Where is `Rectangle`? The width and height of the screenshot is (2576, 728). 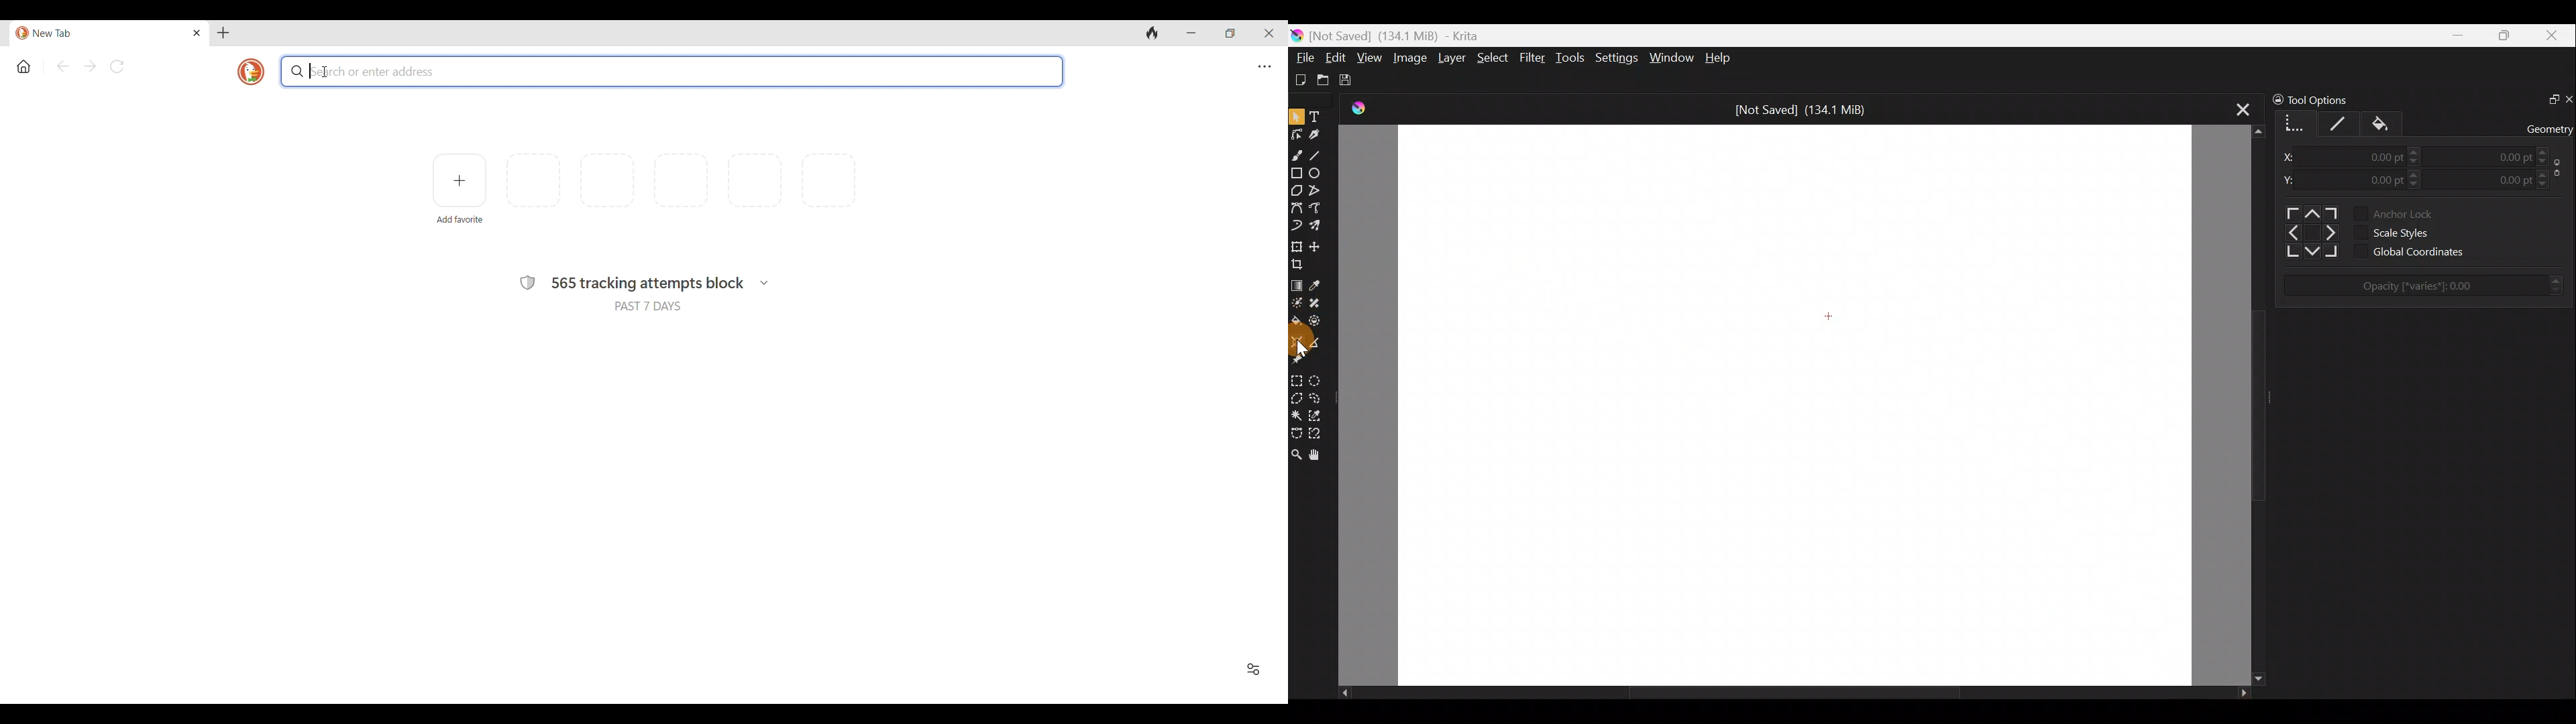 Rectangle is located at coordinates (1296, 173).